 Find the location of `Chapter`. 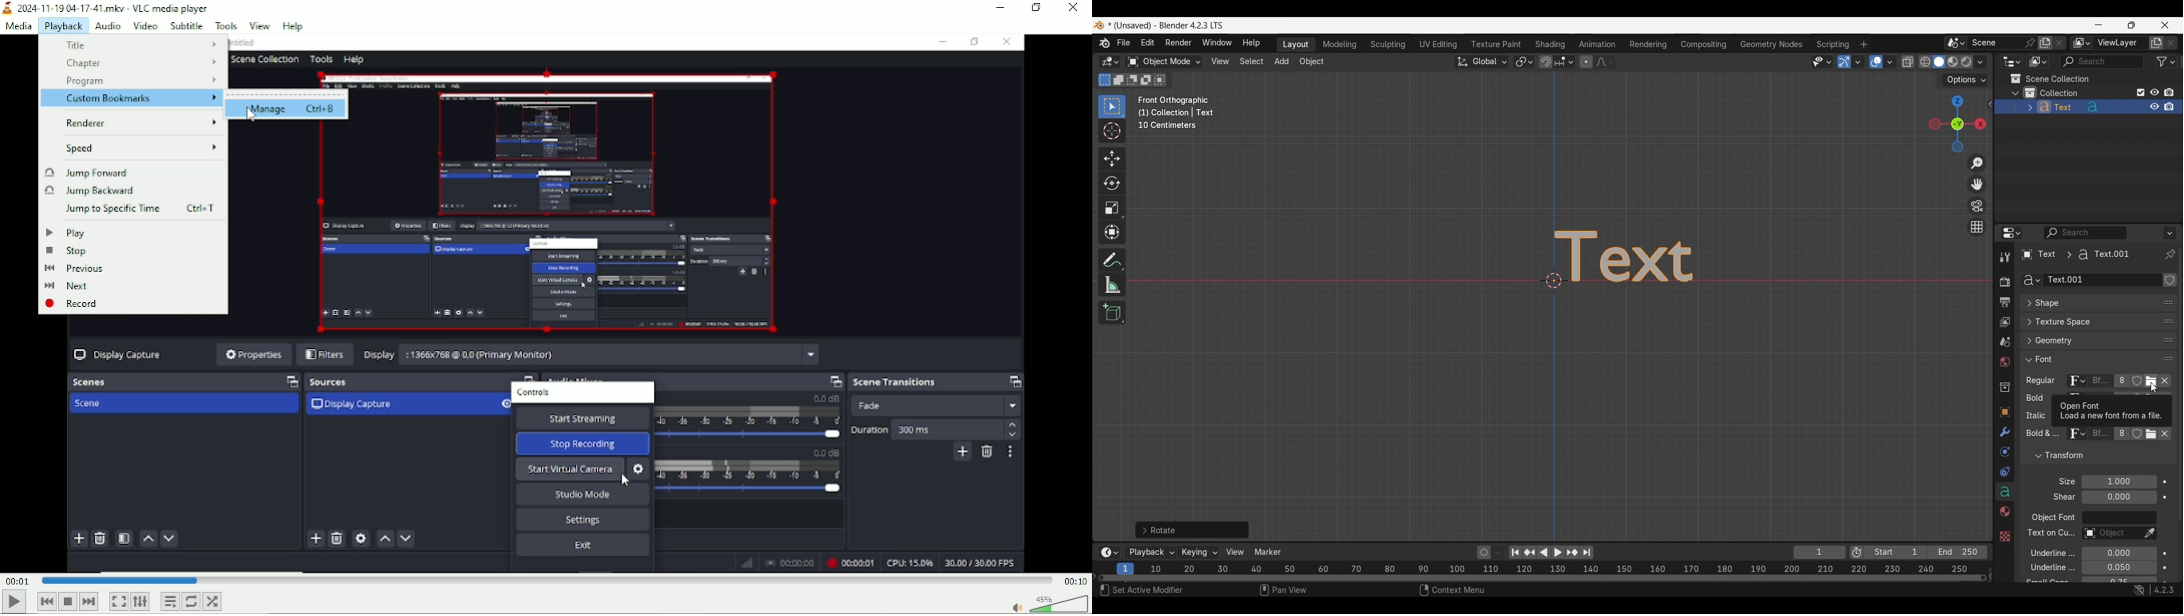

Chapter is located at coordinates (142, 63).